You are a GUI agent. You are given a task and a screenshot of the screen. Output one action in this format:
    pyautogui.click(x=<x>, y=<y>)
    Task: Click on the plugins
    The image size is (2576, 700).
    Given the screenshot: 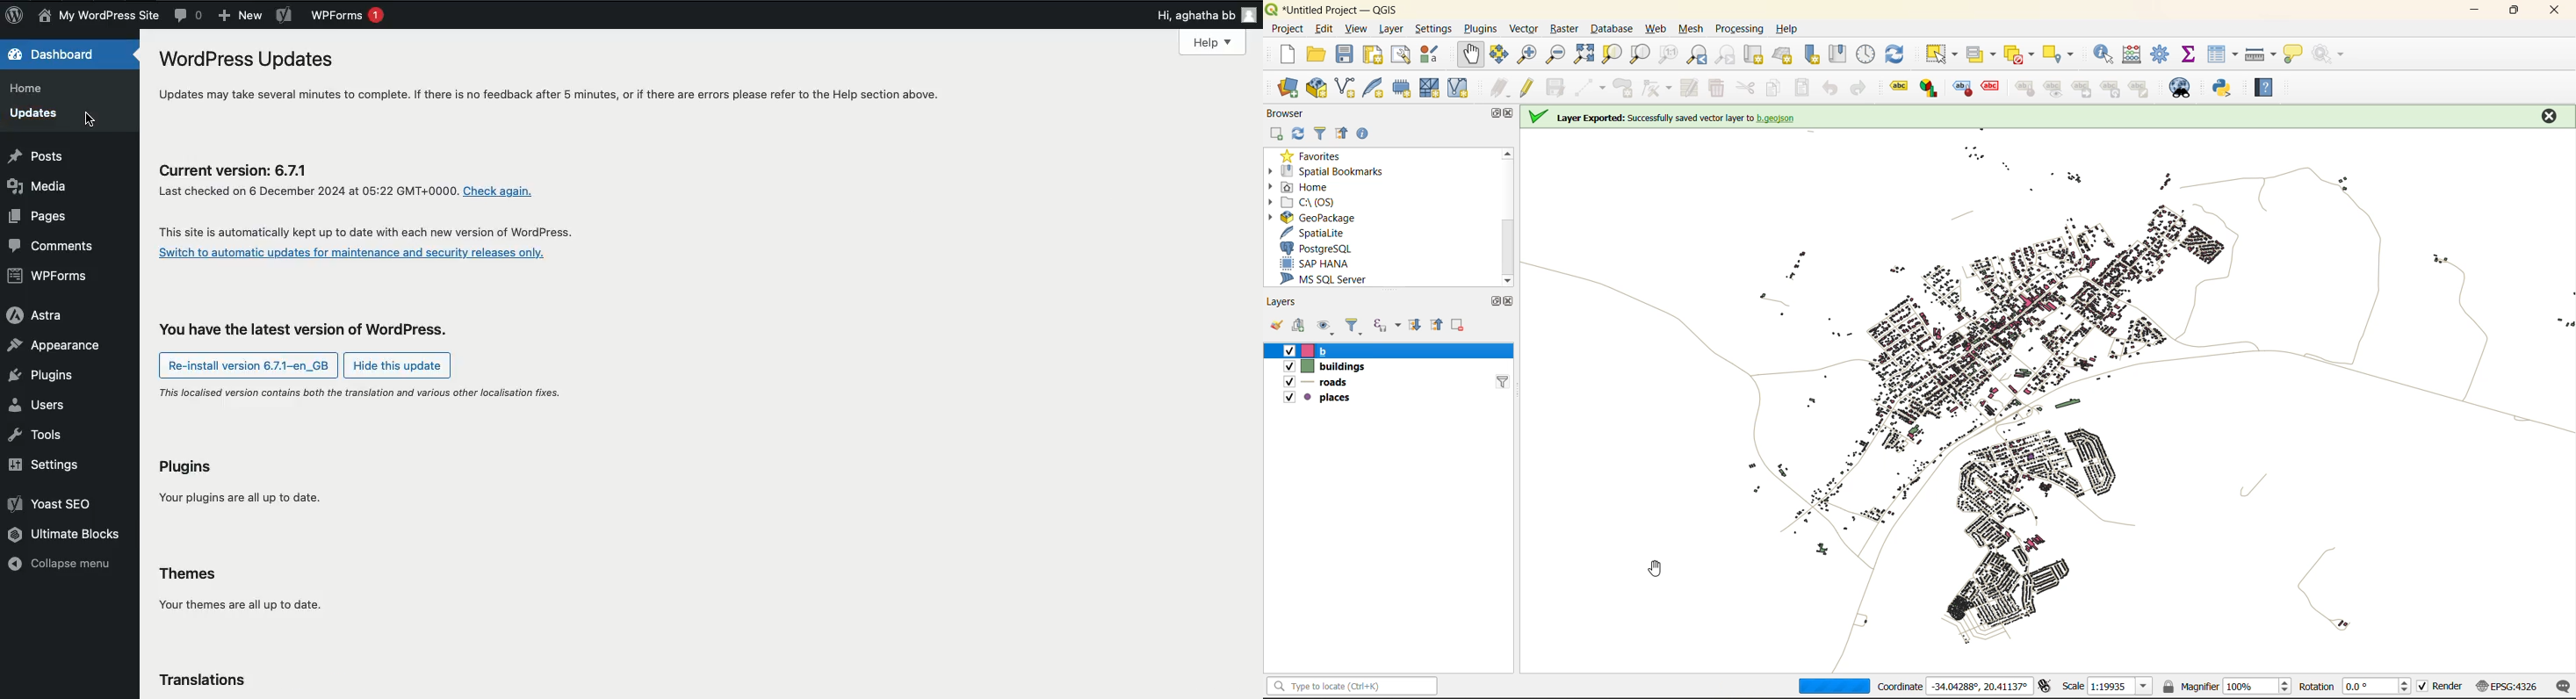 What is the action you would take?
    pyautogui.click(x=1485, y=28)
    